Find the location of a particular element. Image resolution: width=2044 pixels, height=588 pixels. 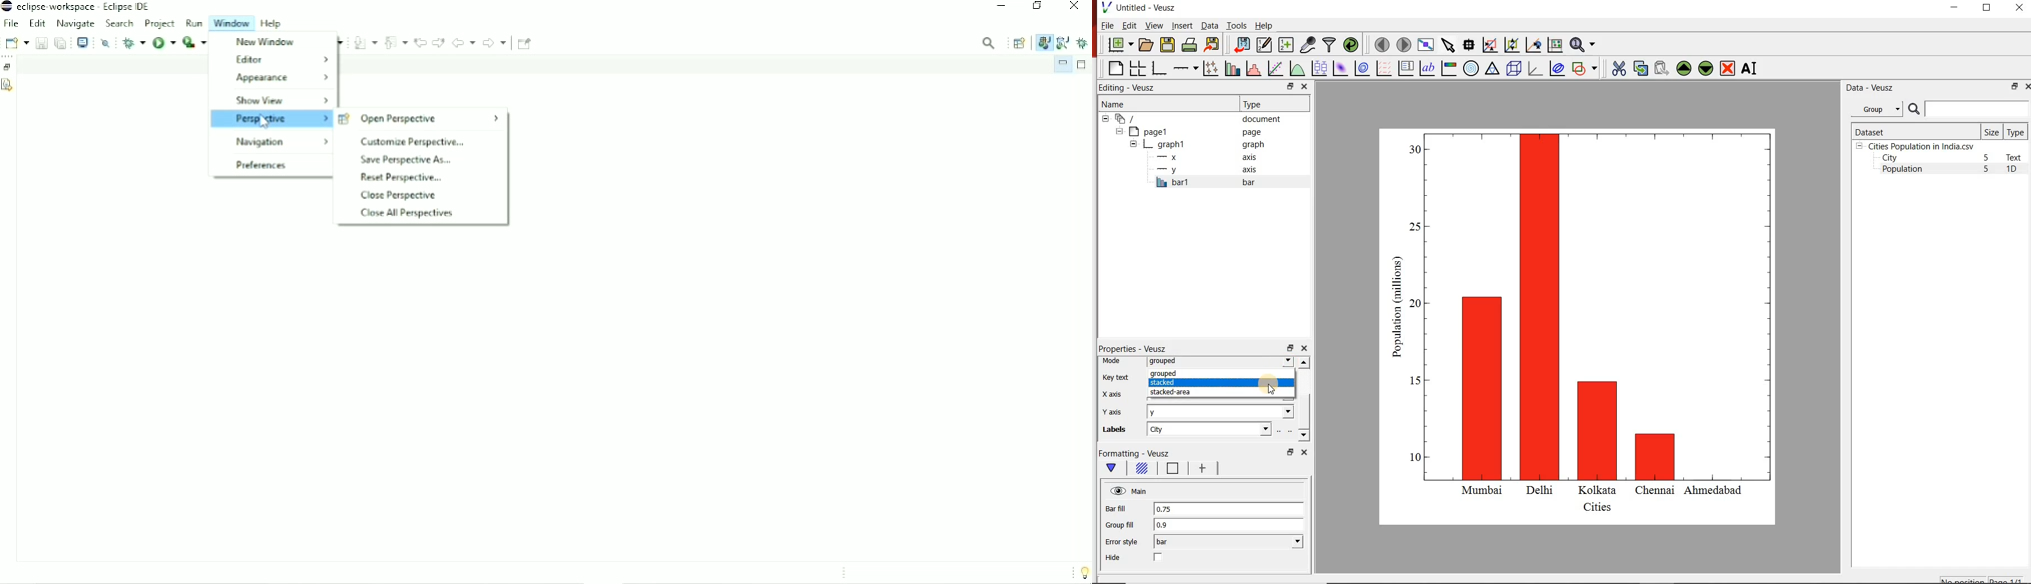

Run is located at coordinates (195, 23).